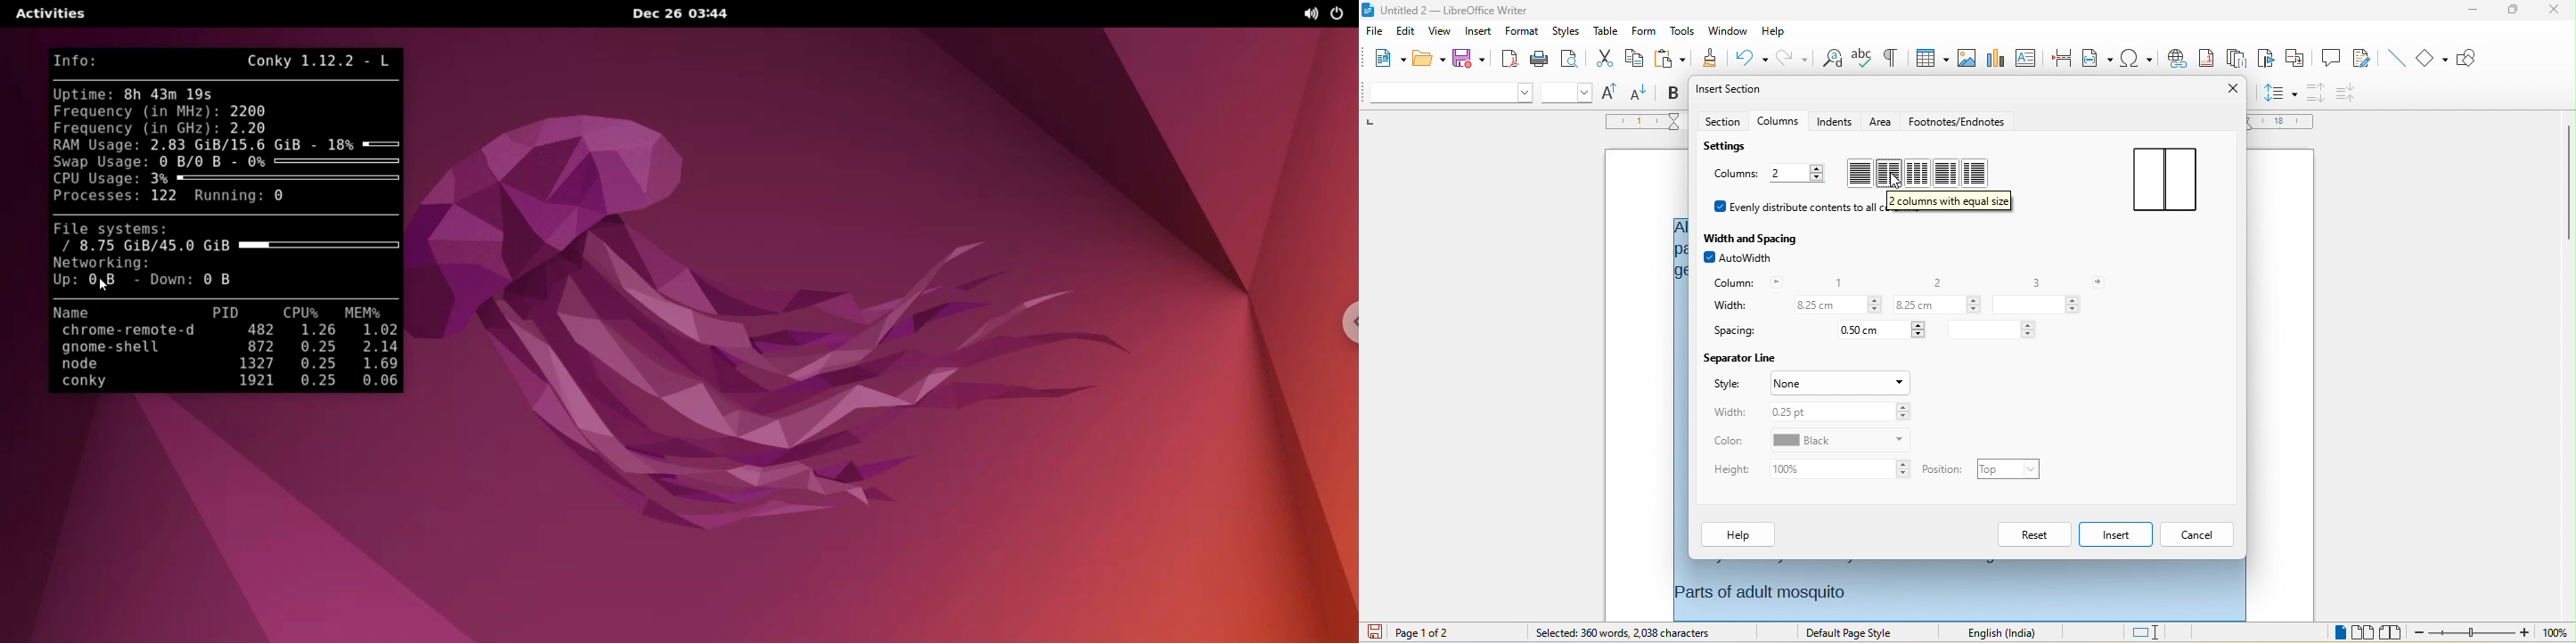 This screenshot has width=2576, height=644. What do you see at coordinates (1521, 31) in the screenshot?
I see `format` at bounding box center [1521, 31].